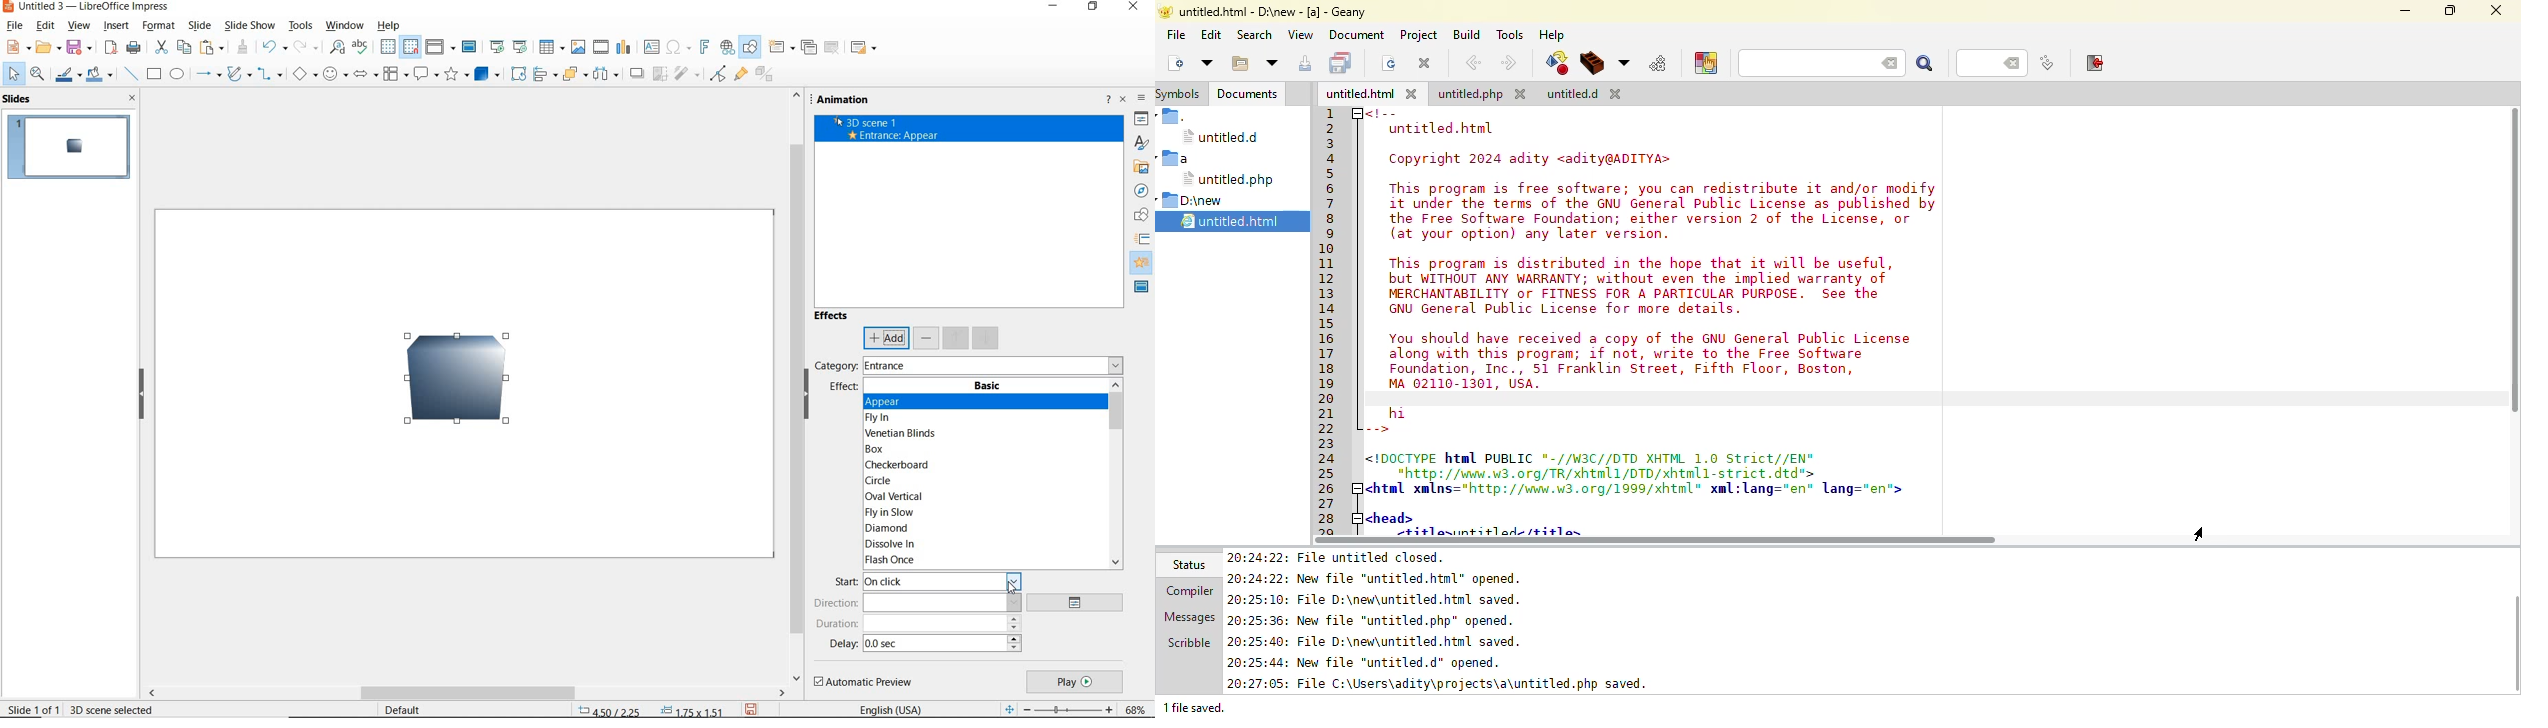 The image size is (2548, 728). Describe the element at coordinates (250, 26) in the screenshot. I see `slide show` at that location.